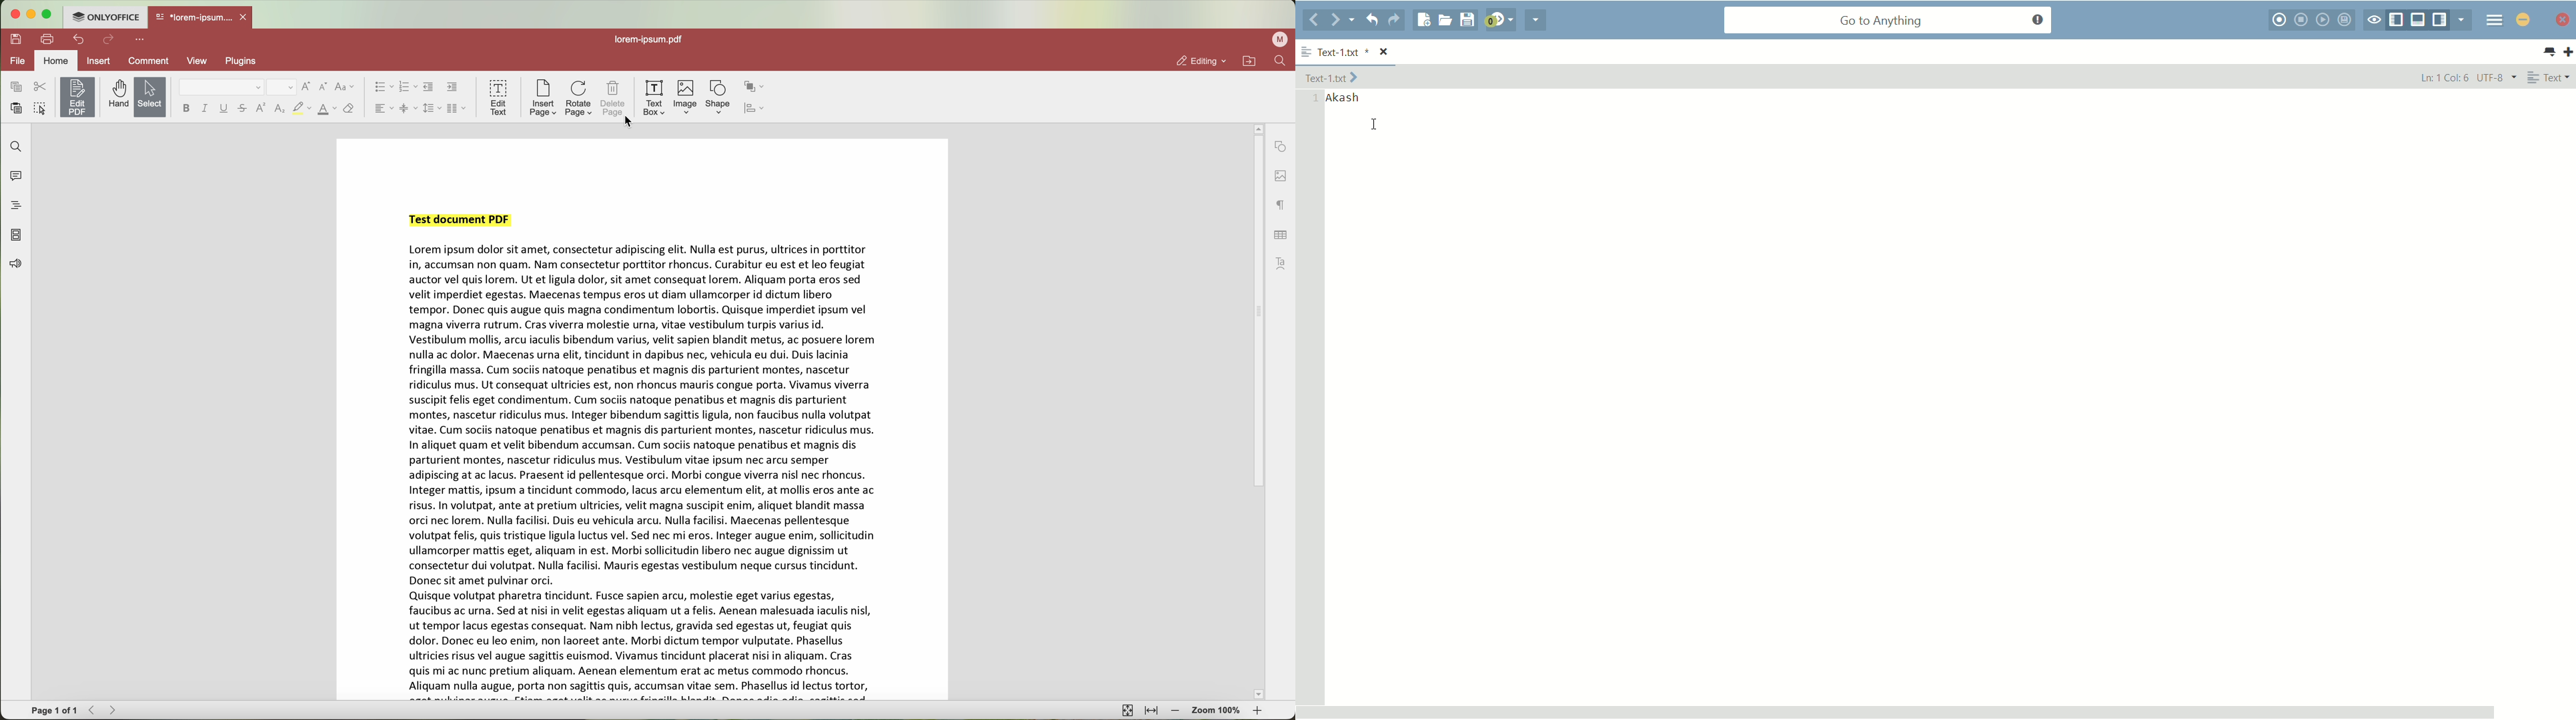 The image size is (2576, 728). What do you see at coordinates (78, 97) in the screenshot?
I see `edit PDF` at bounding box center [78, 97].